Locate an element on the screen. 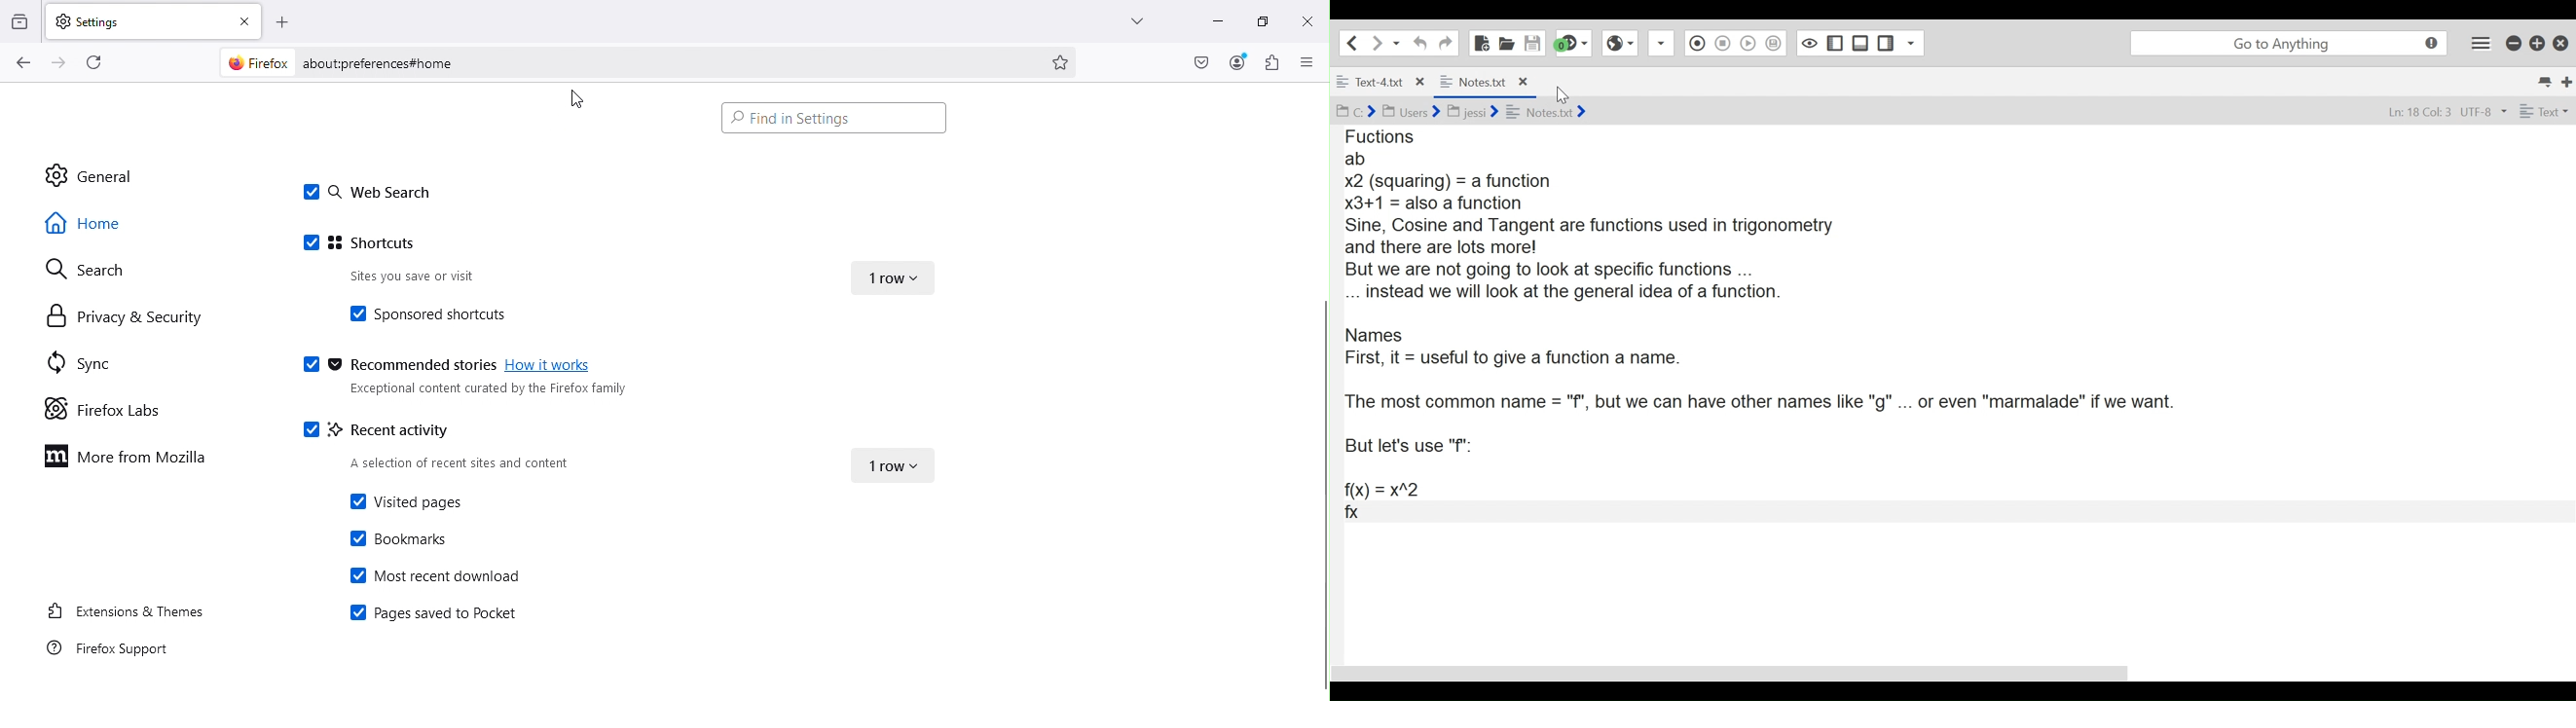 The image size is (2576, 728). notes.txt is located at coordinates (1547, 111).